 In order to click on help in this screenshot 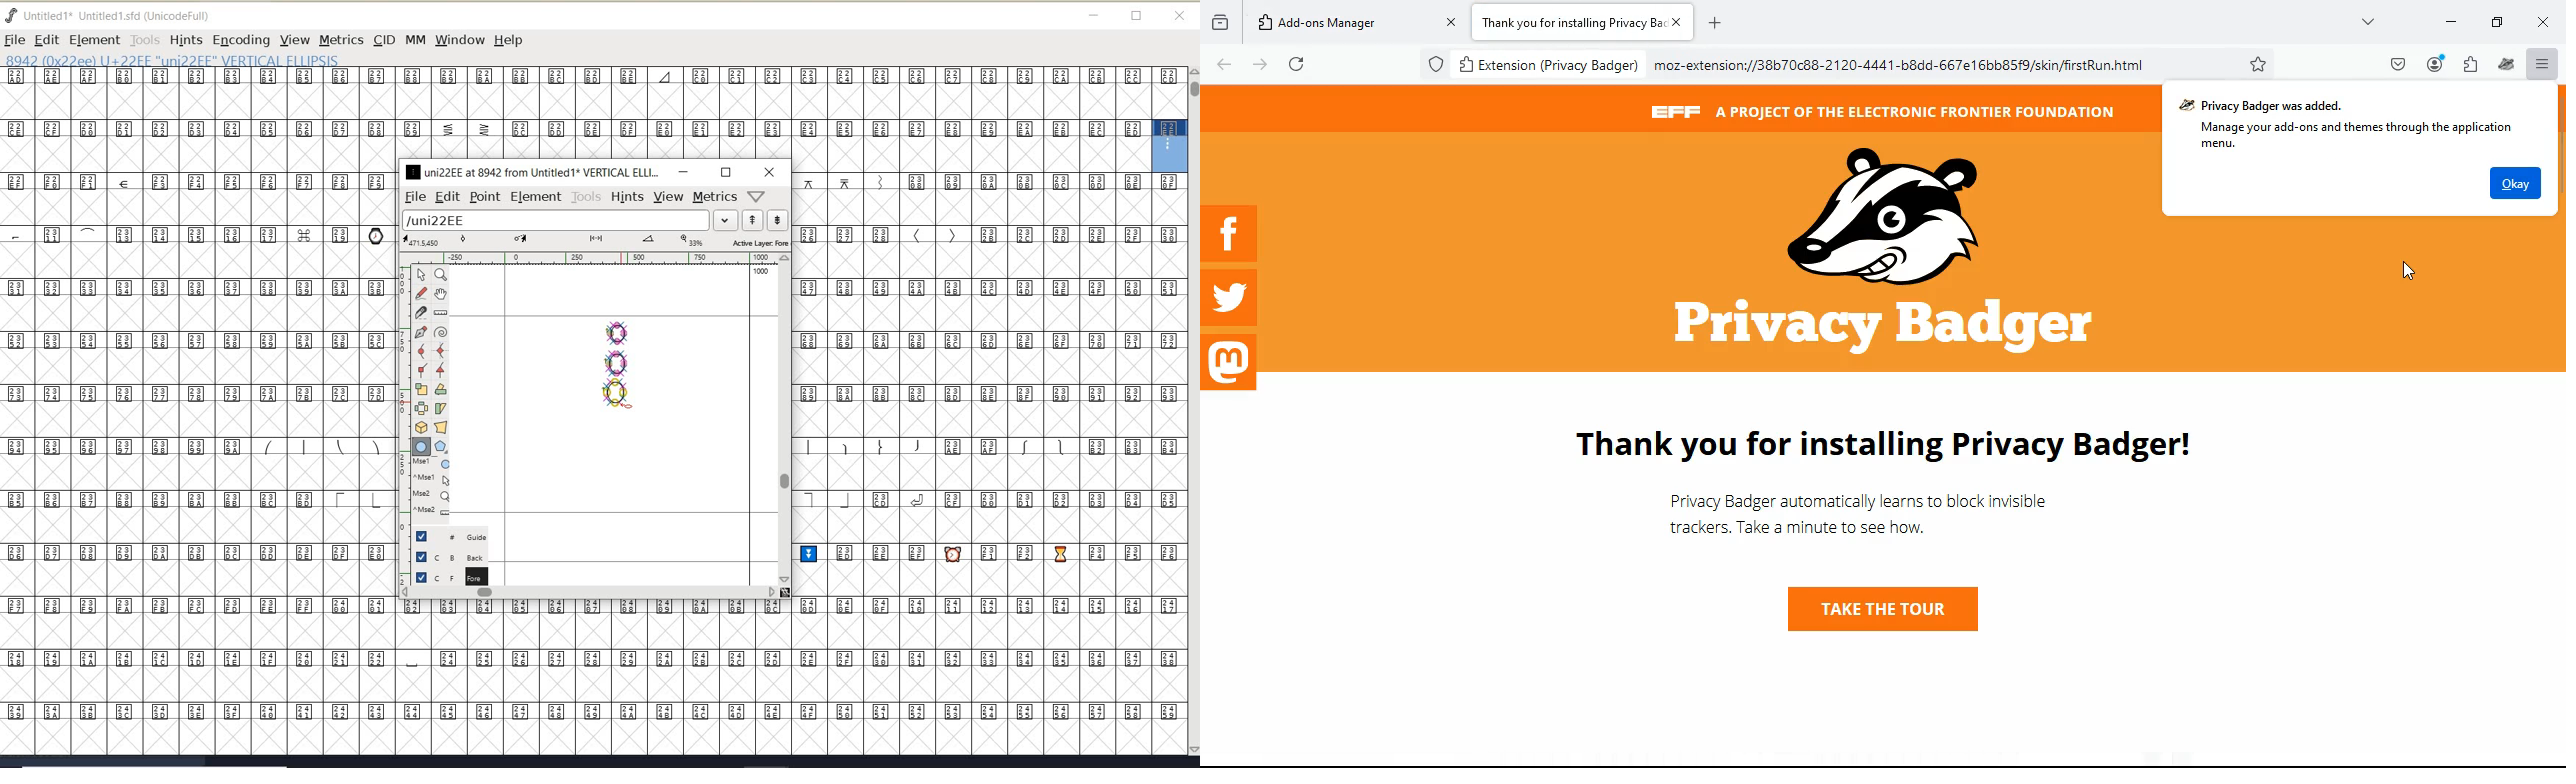, I will do `click(511, 41)`.